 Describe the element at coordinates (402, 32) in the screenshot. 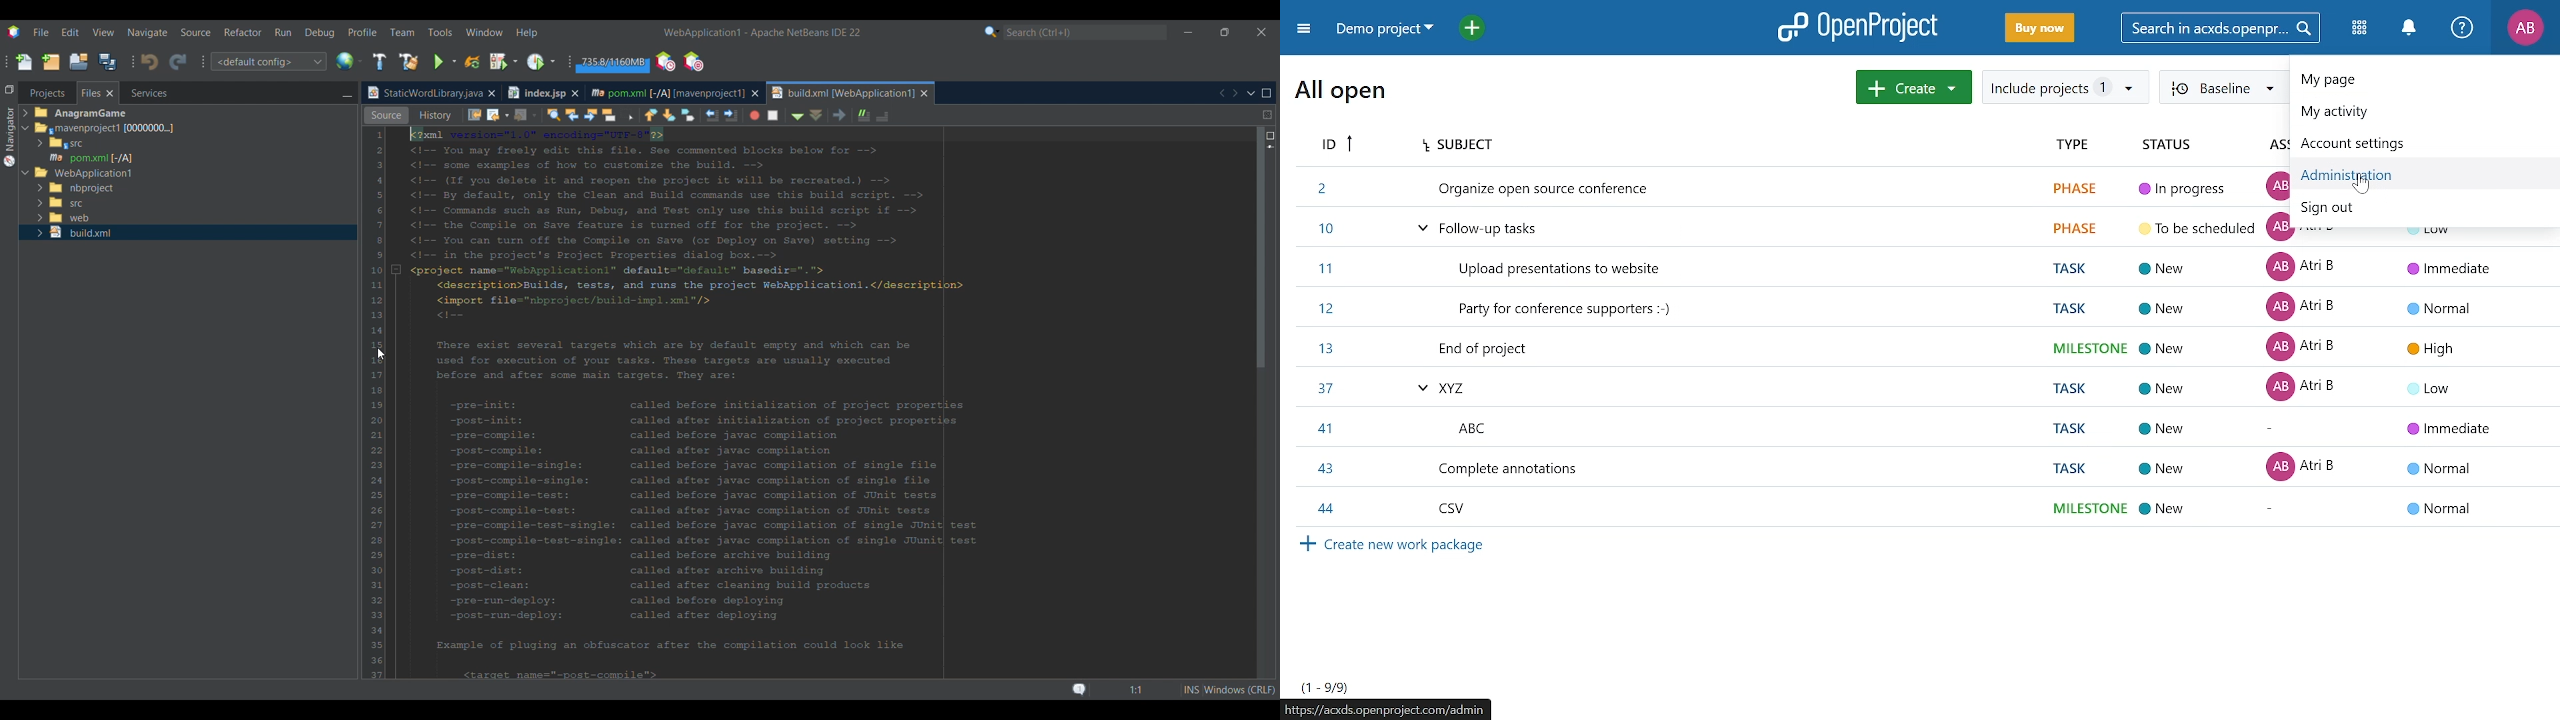

I see `Team menu` at that location.